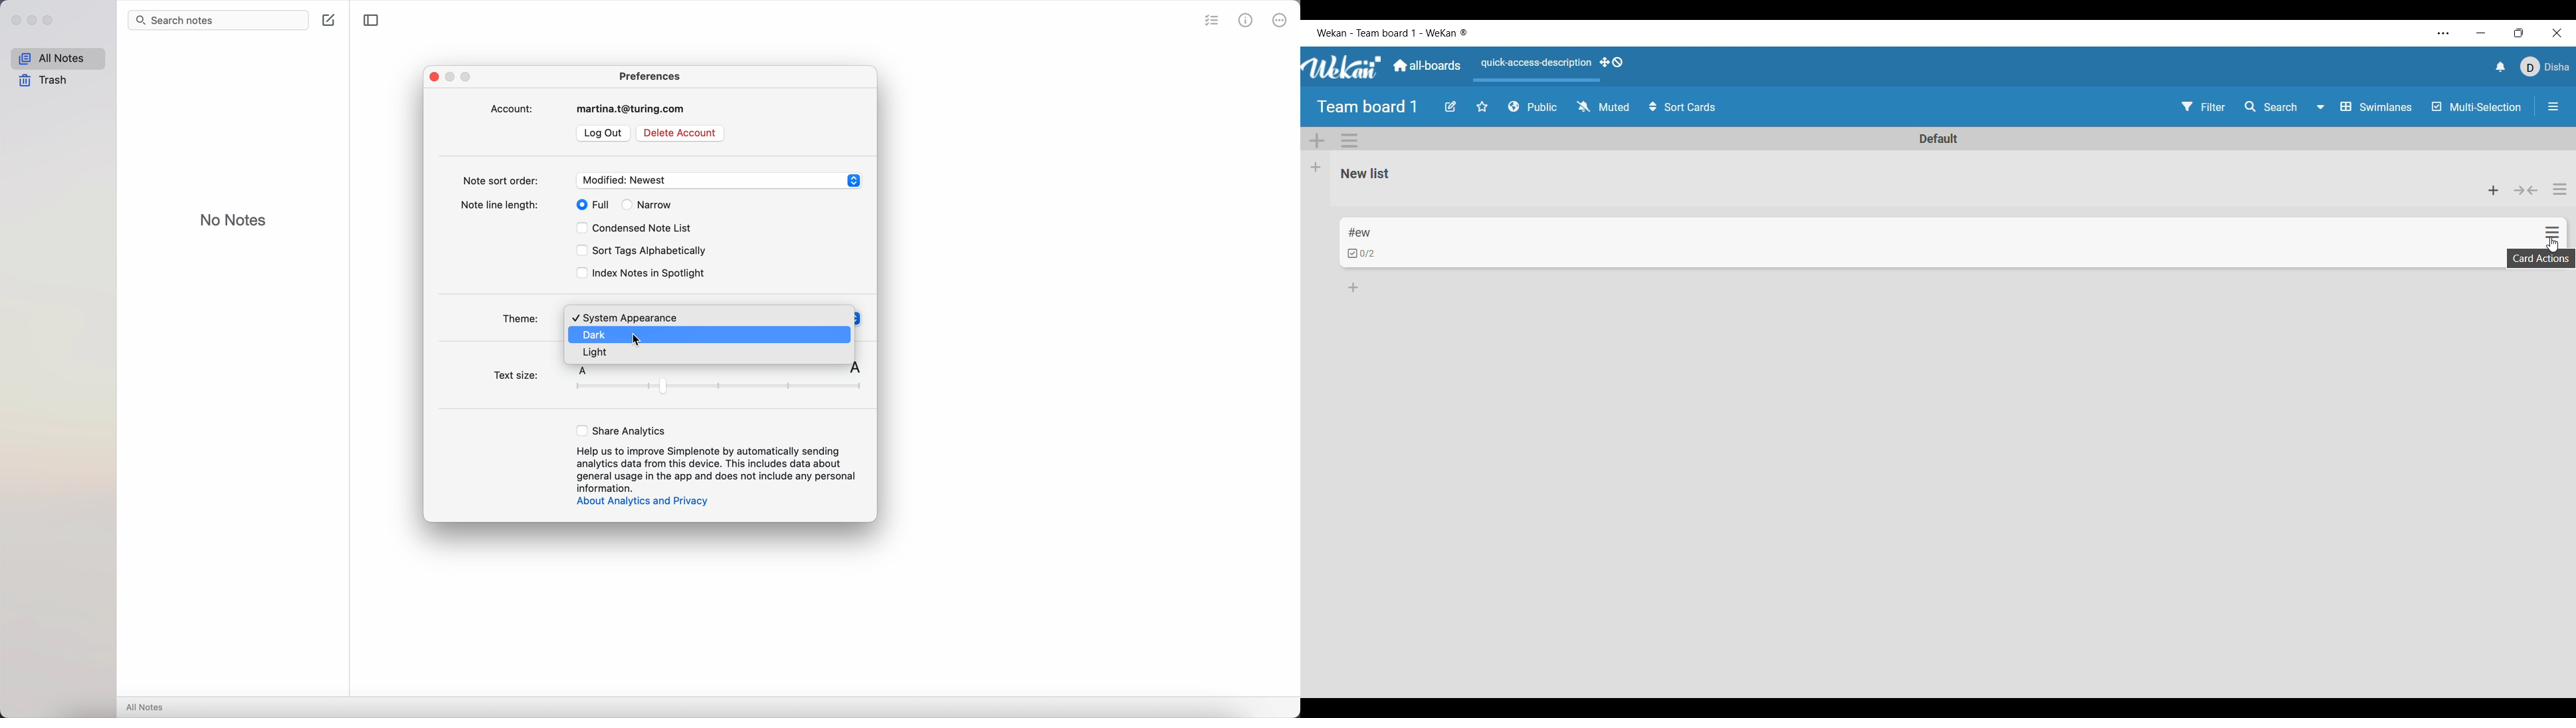 The height and width of the screenshot is (728, 2576). I want to click on close popup, so click(434, 76).